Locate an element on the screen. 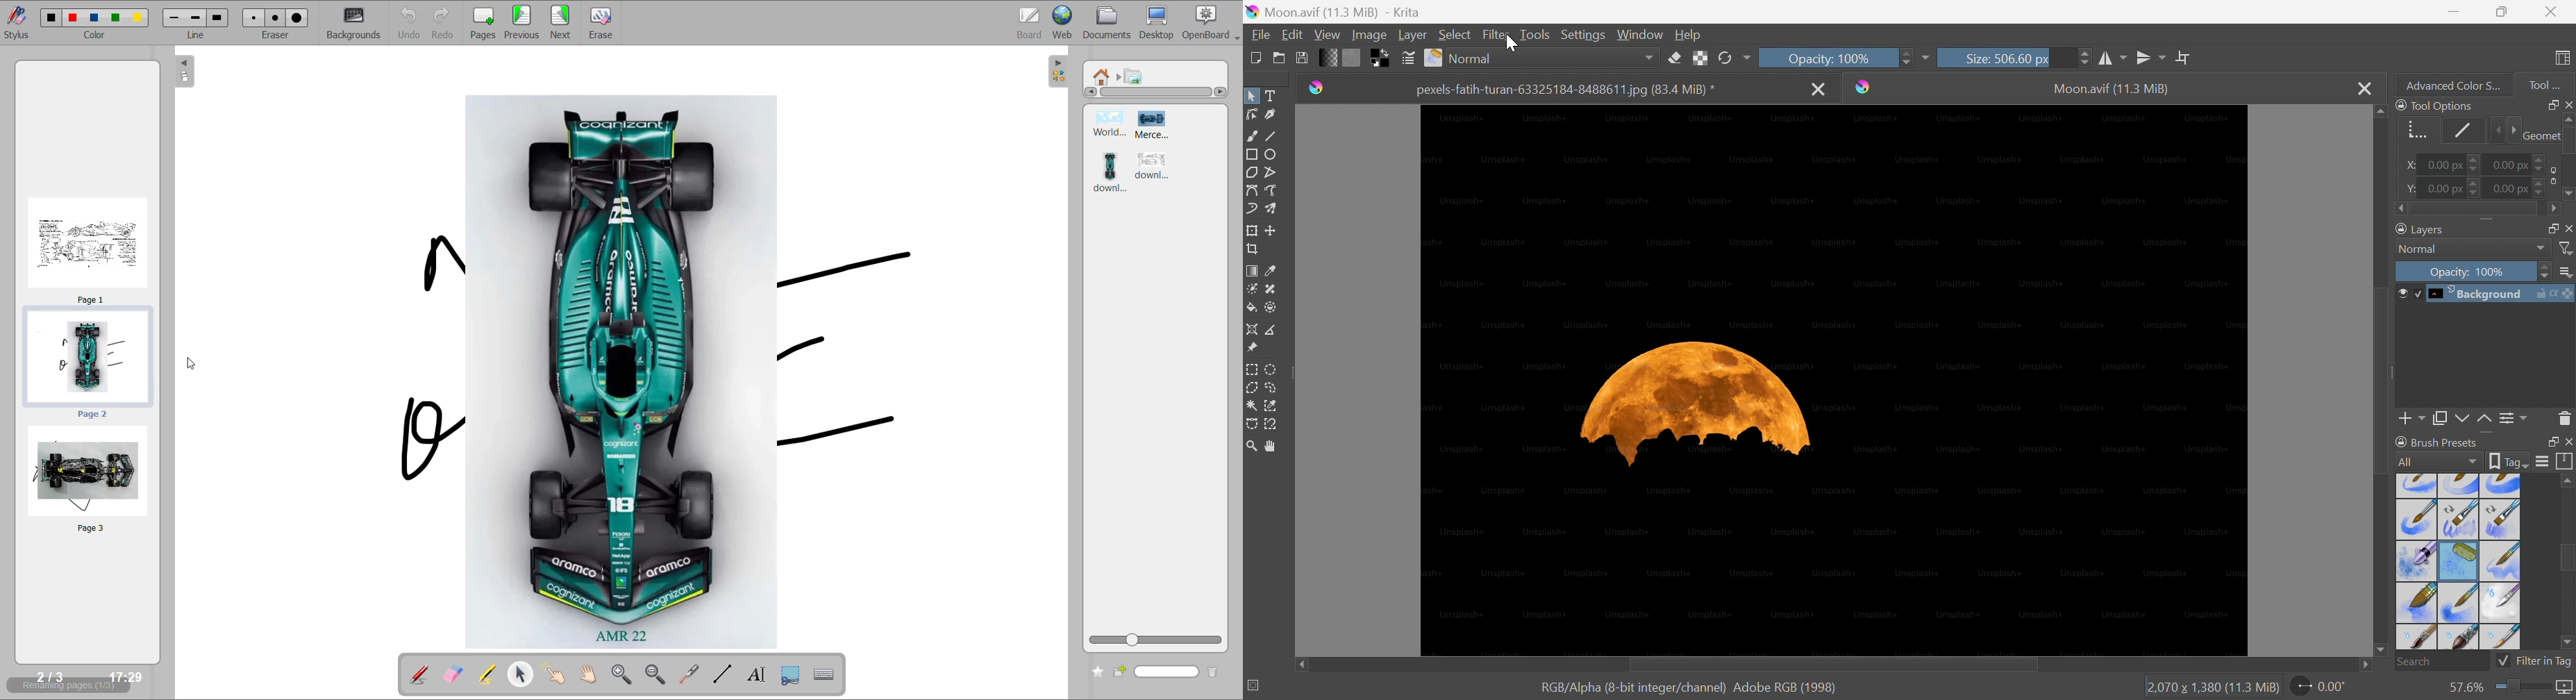  Medium eraser is located at coordinates (273, 16).